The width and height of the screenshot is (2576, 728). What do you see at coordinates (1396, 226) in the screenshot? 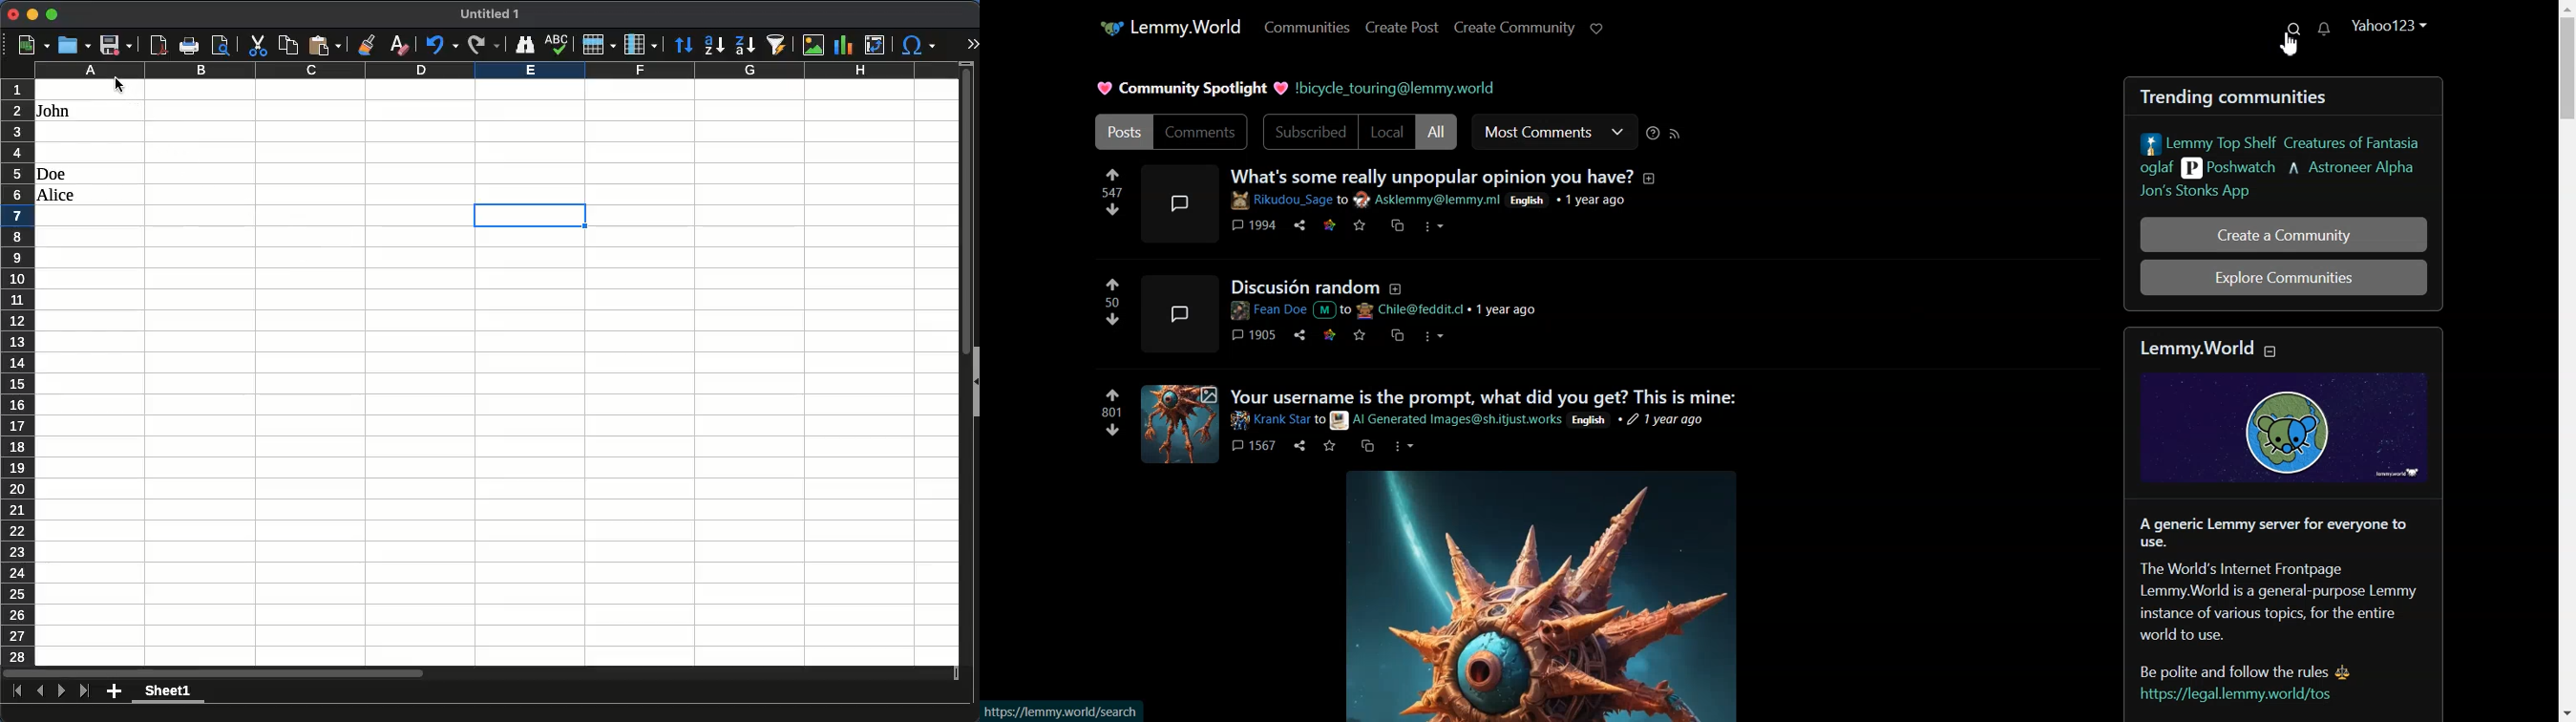
I see `copy` at bounding box center [1396, 226].